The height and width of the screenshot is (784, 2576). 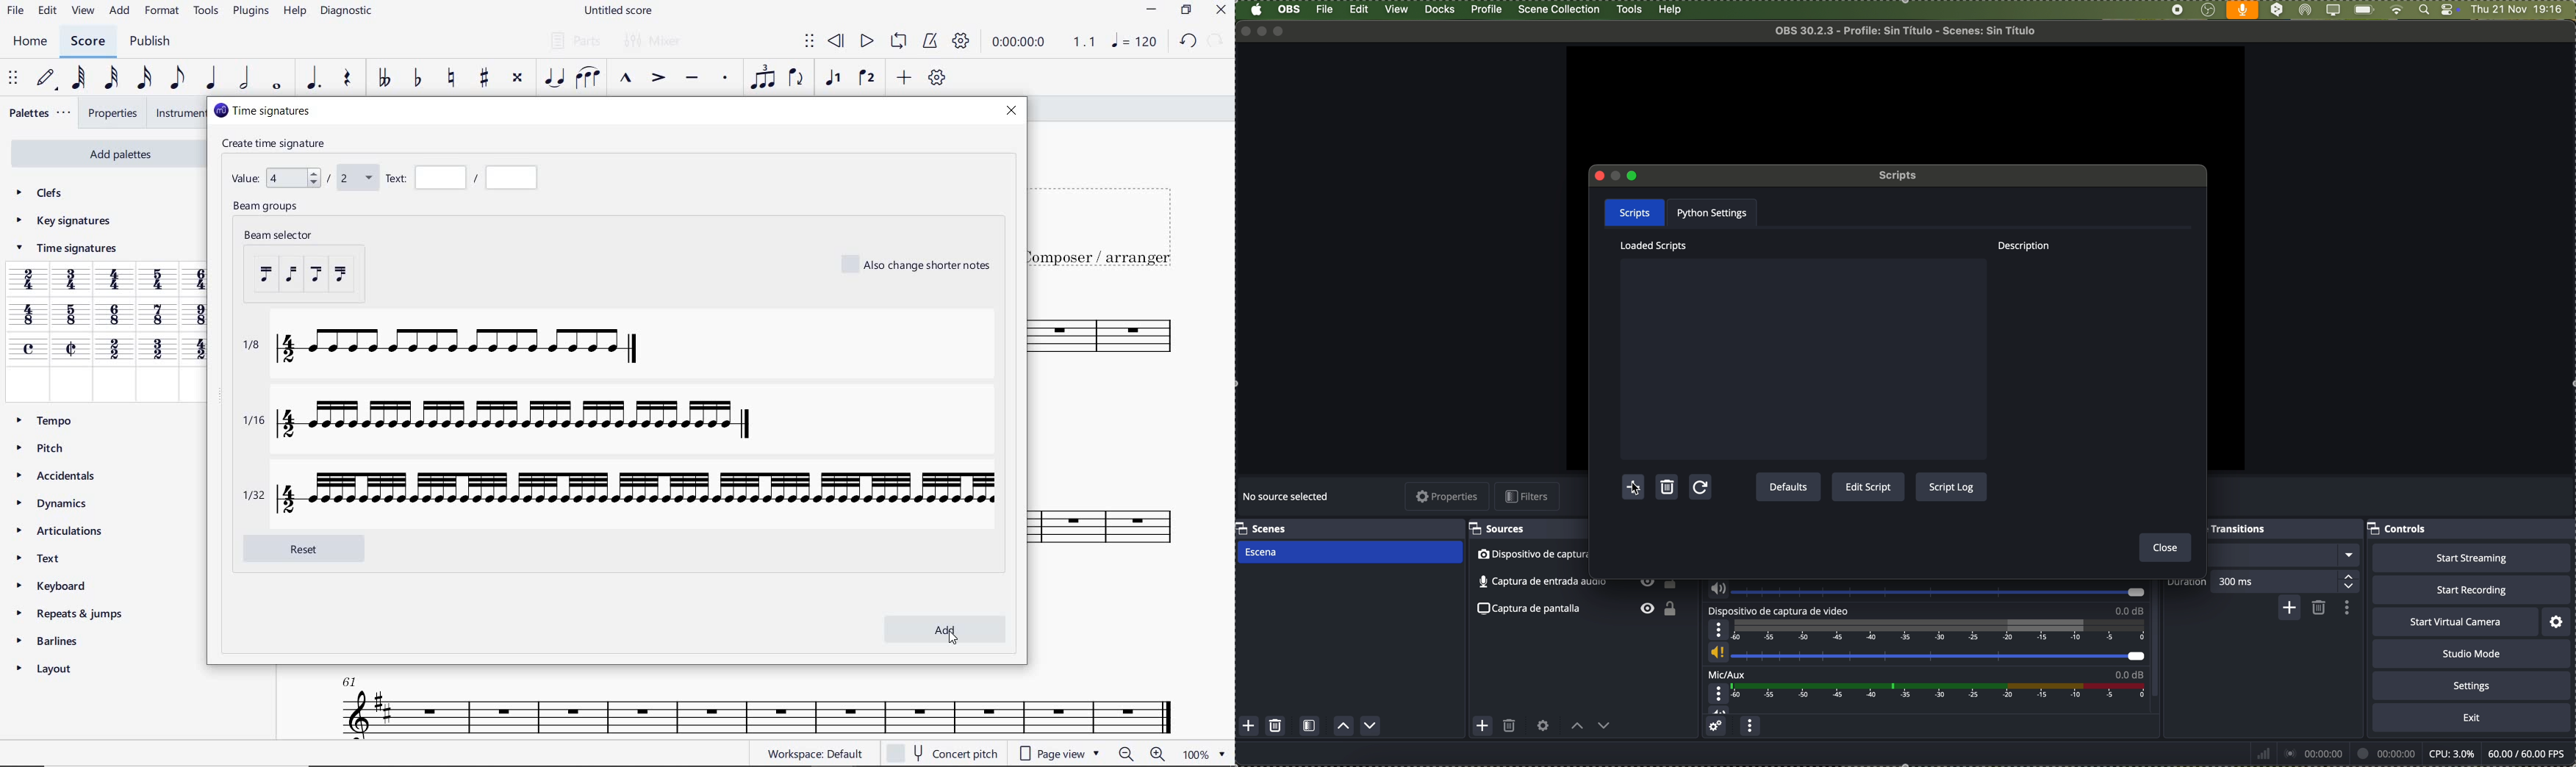 What do you see at coordinates (2396, 10) in the screenshot?
I see `wifi` at bounding box center [2396, 10].